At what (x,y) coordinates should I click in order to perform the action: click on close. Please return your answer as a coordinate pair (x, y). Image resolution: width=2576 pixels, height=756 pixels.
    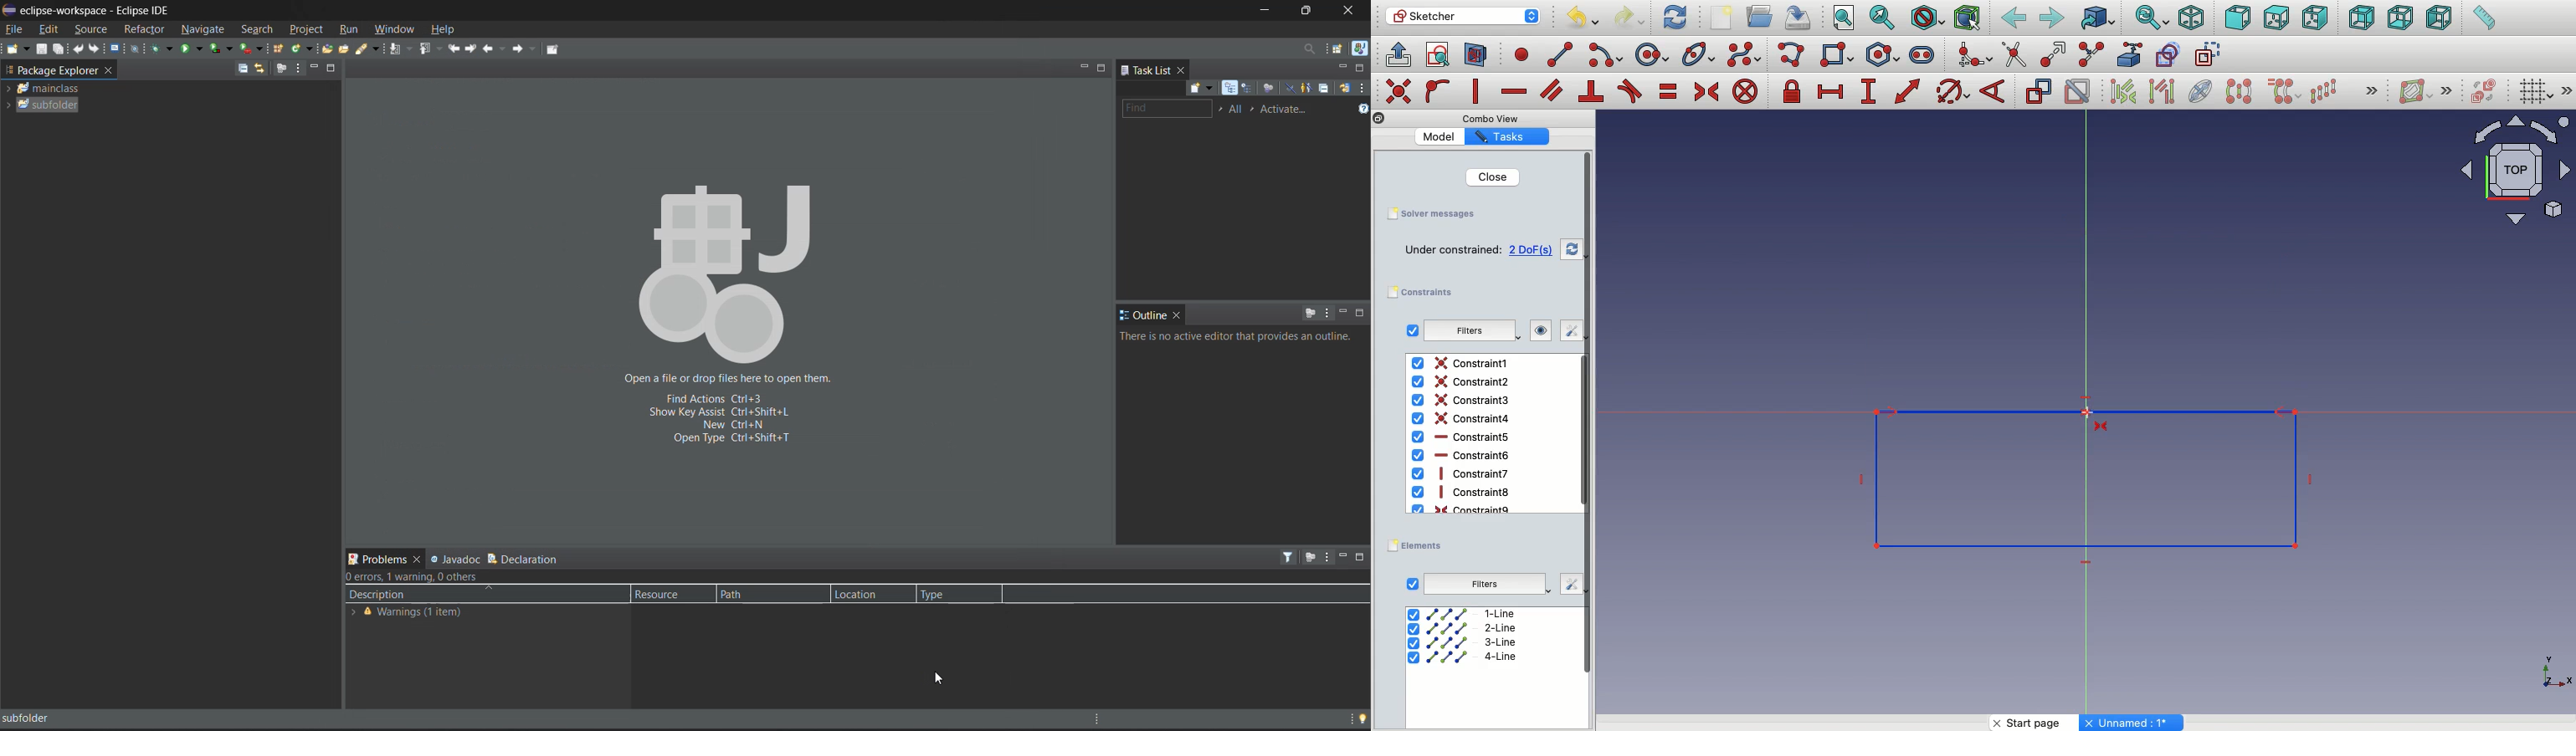
    Looking at the image, I should click on (109, 69).